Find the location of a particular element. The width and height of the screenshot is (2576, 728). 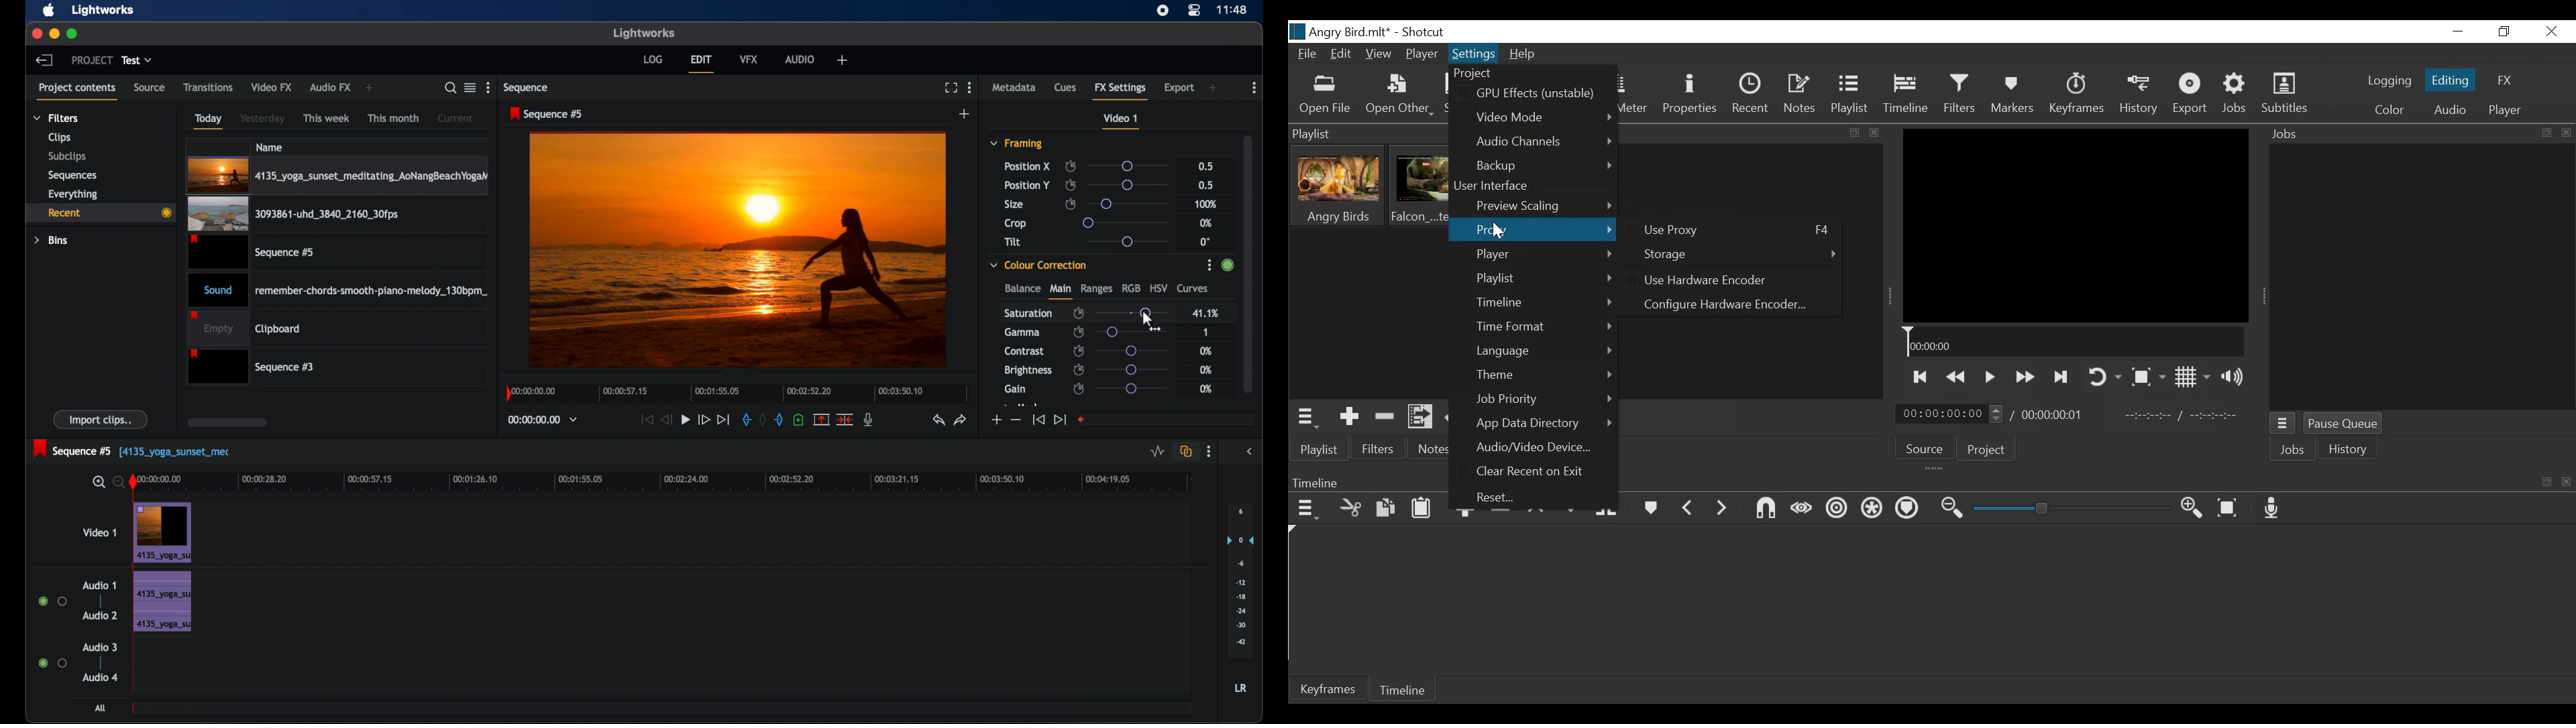

minimize is located at coordinates (52, 34).